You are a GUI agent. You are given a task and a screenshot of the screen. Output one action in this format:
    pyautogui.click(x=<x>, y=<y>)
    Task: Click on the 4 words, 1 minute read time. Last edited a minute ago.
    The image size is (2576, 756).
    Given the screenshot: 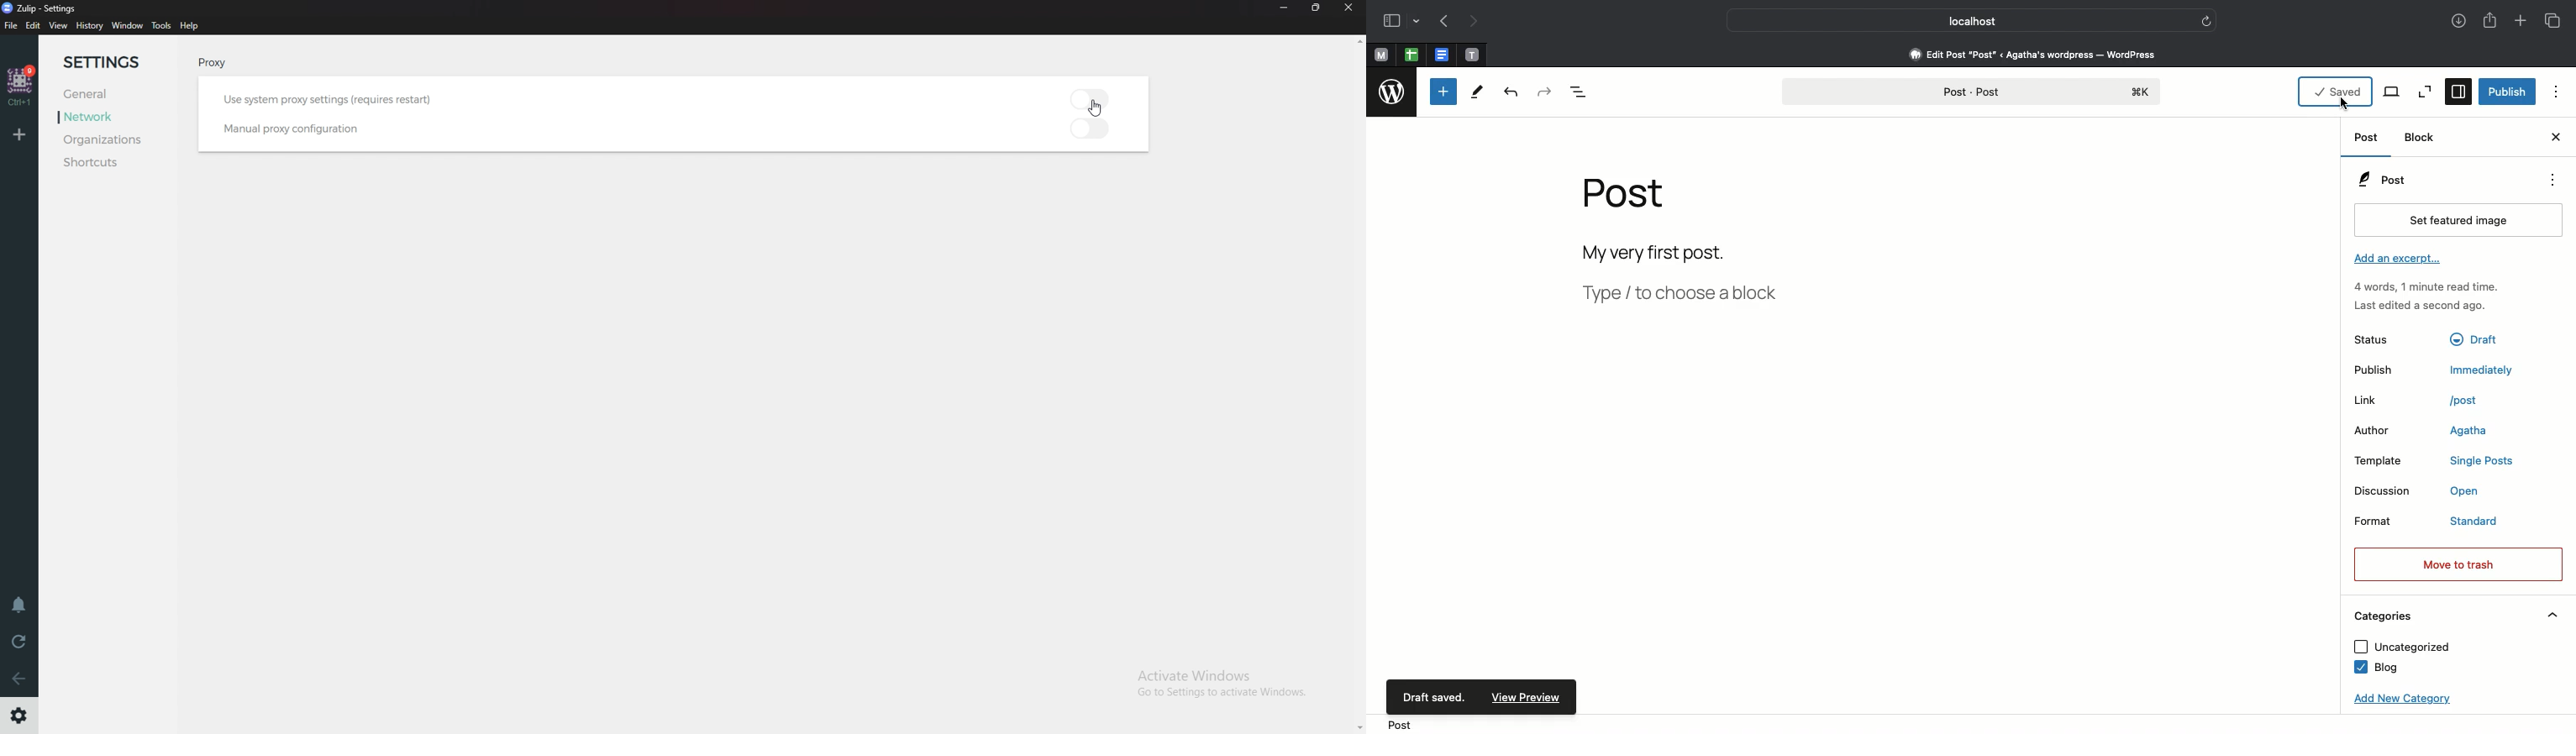 What is the action you would take?
    pyautogui.click(x=2425, y=299)
    